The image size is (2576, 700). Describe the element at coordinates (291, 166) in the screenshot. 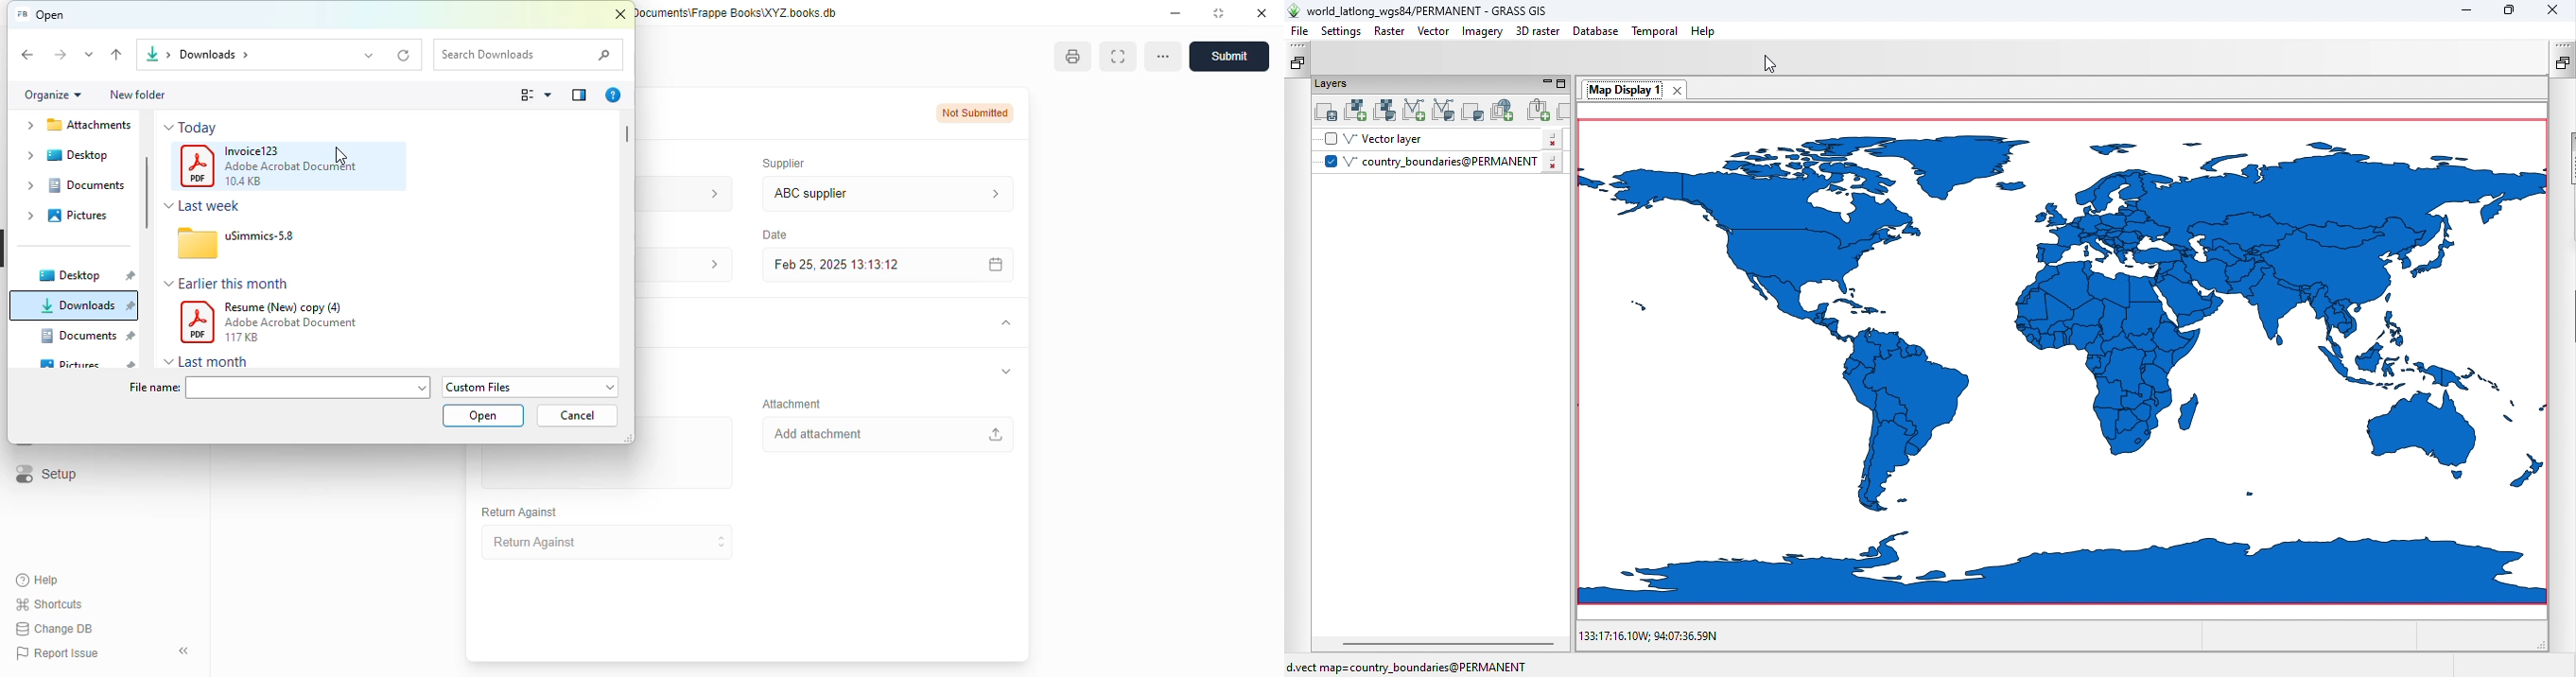

I see `adobe acrobat document` at that location.